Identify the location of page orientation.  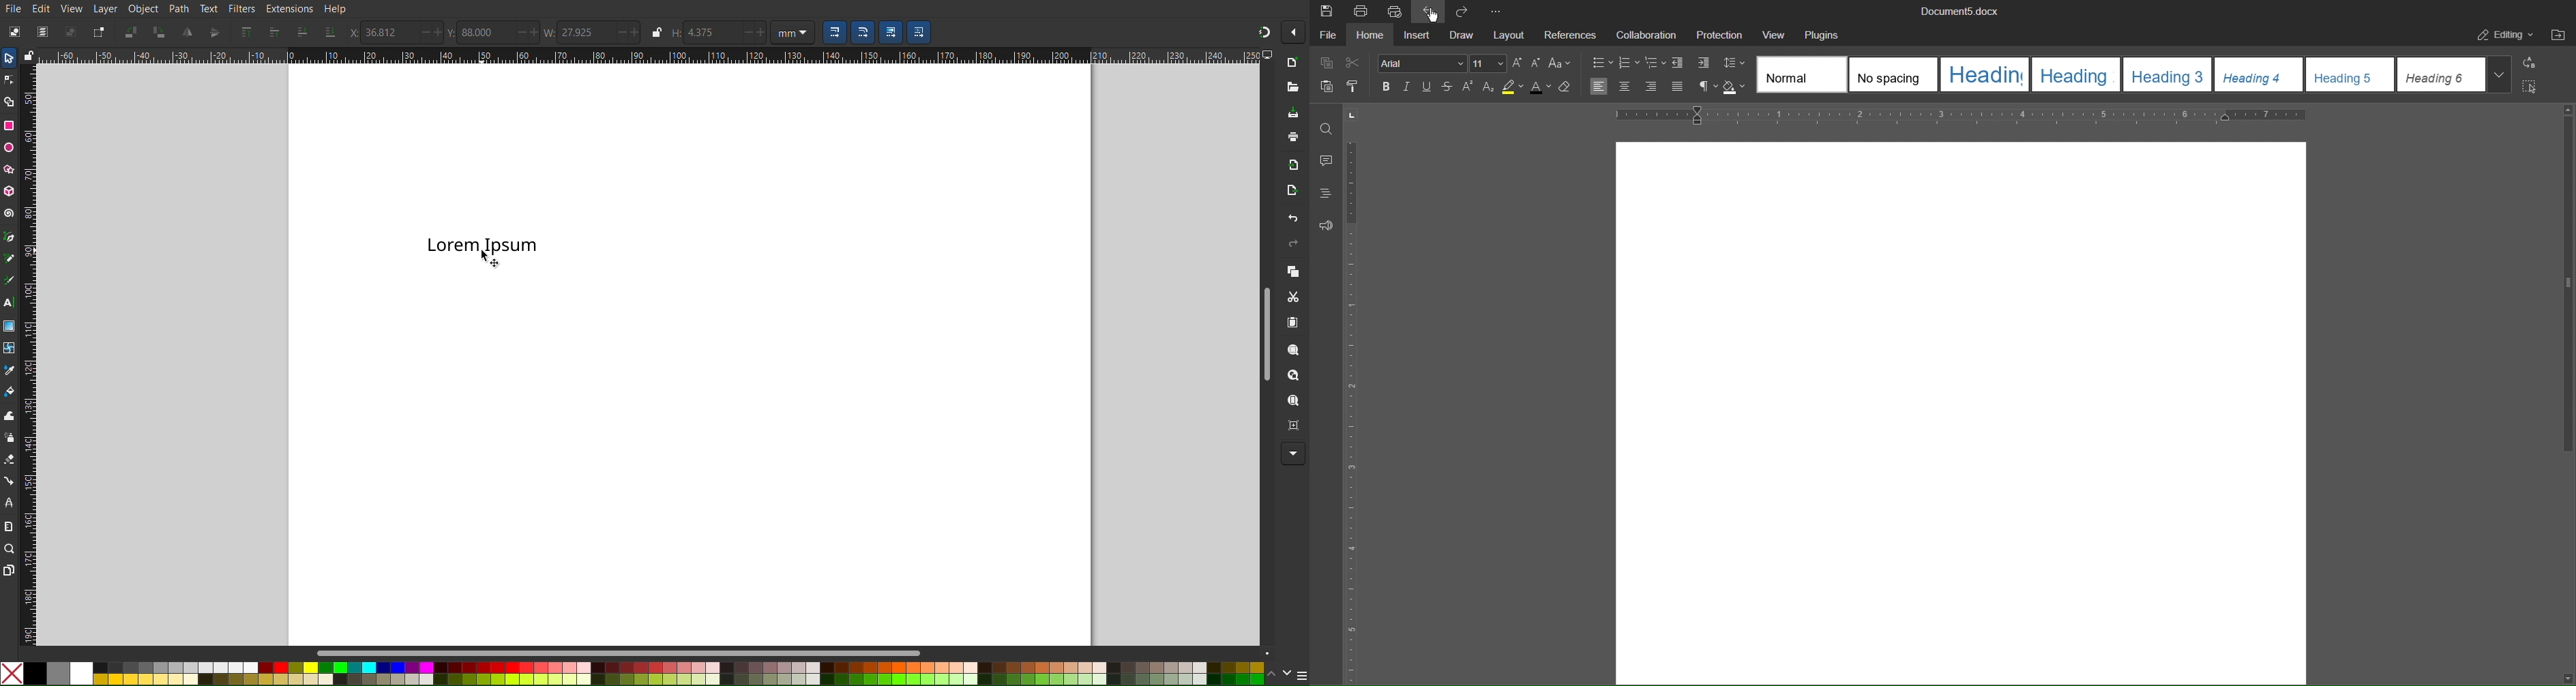
(1351, 114).